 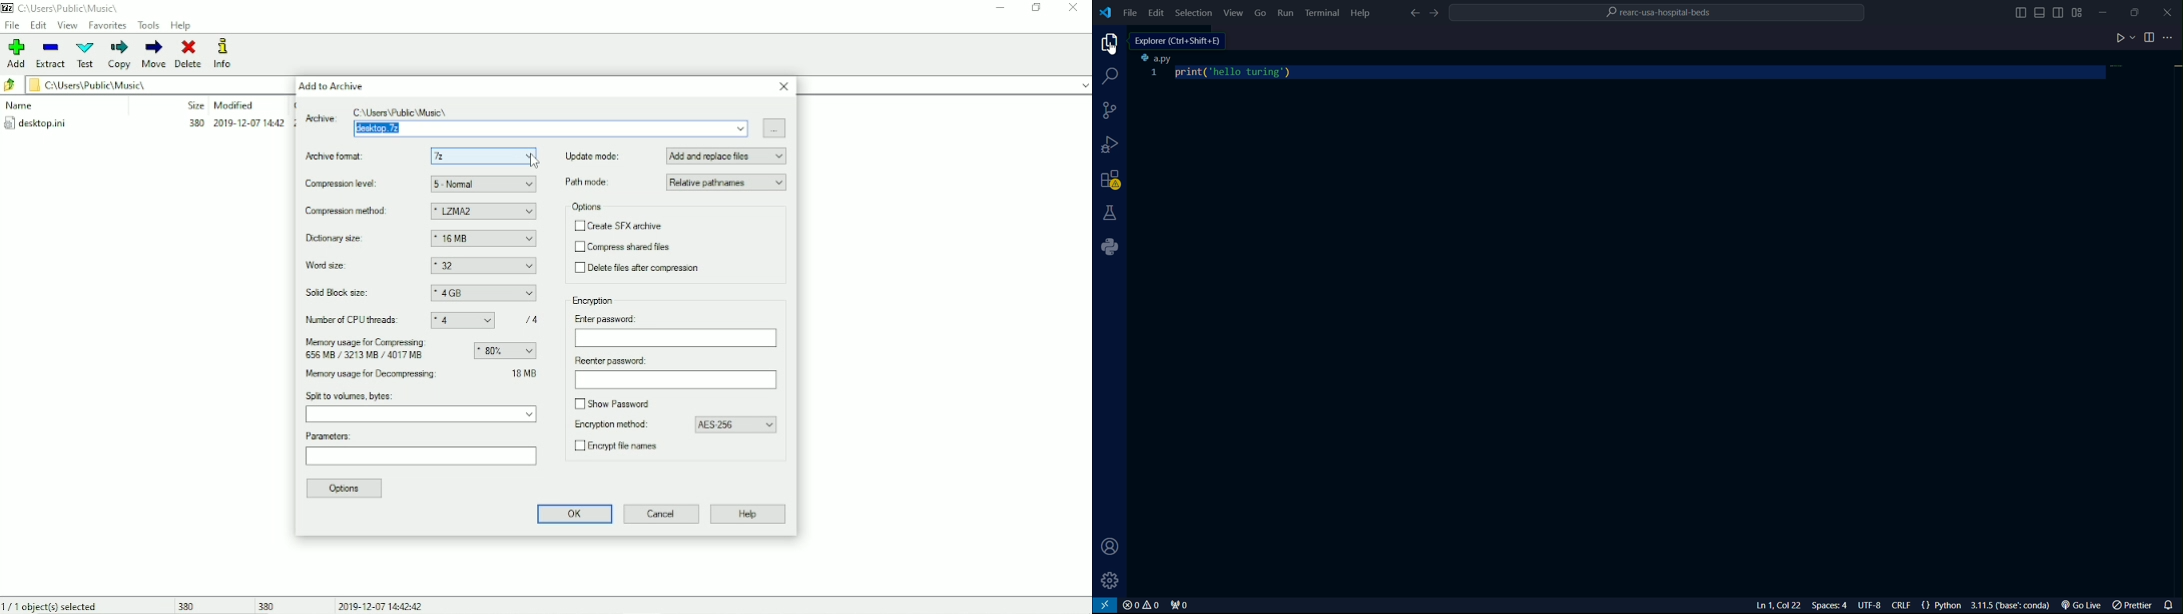 I want to click on Browse, so click(x=776, y=128).